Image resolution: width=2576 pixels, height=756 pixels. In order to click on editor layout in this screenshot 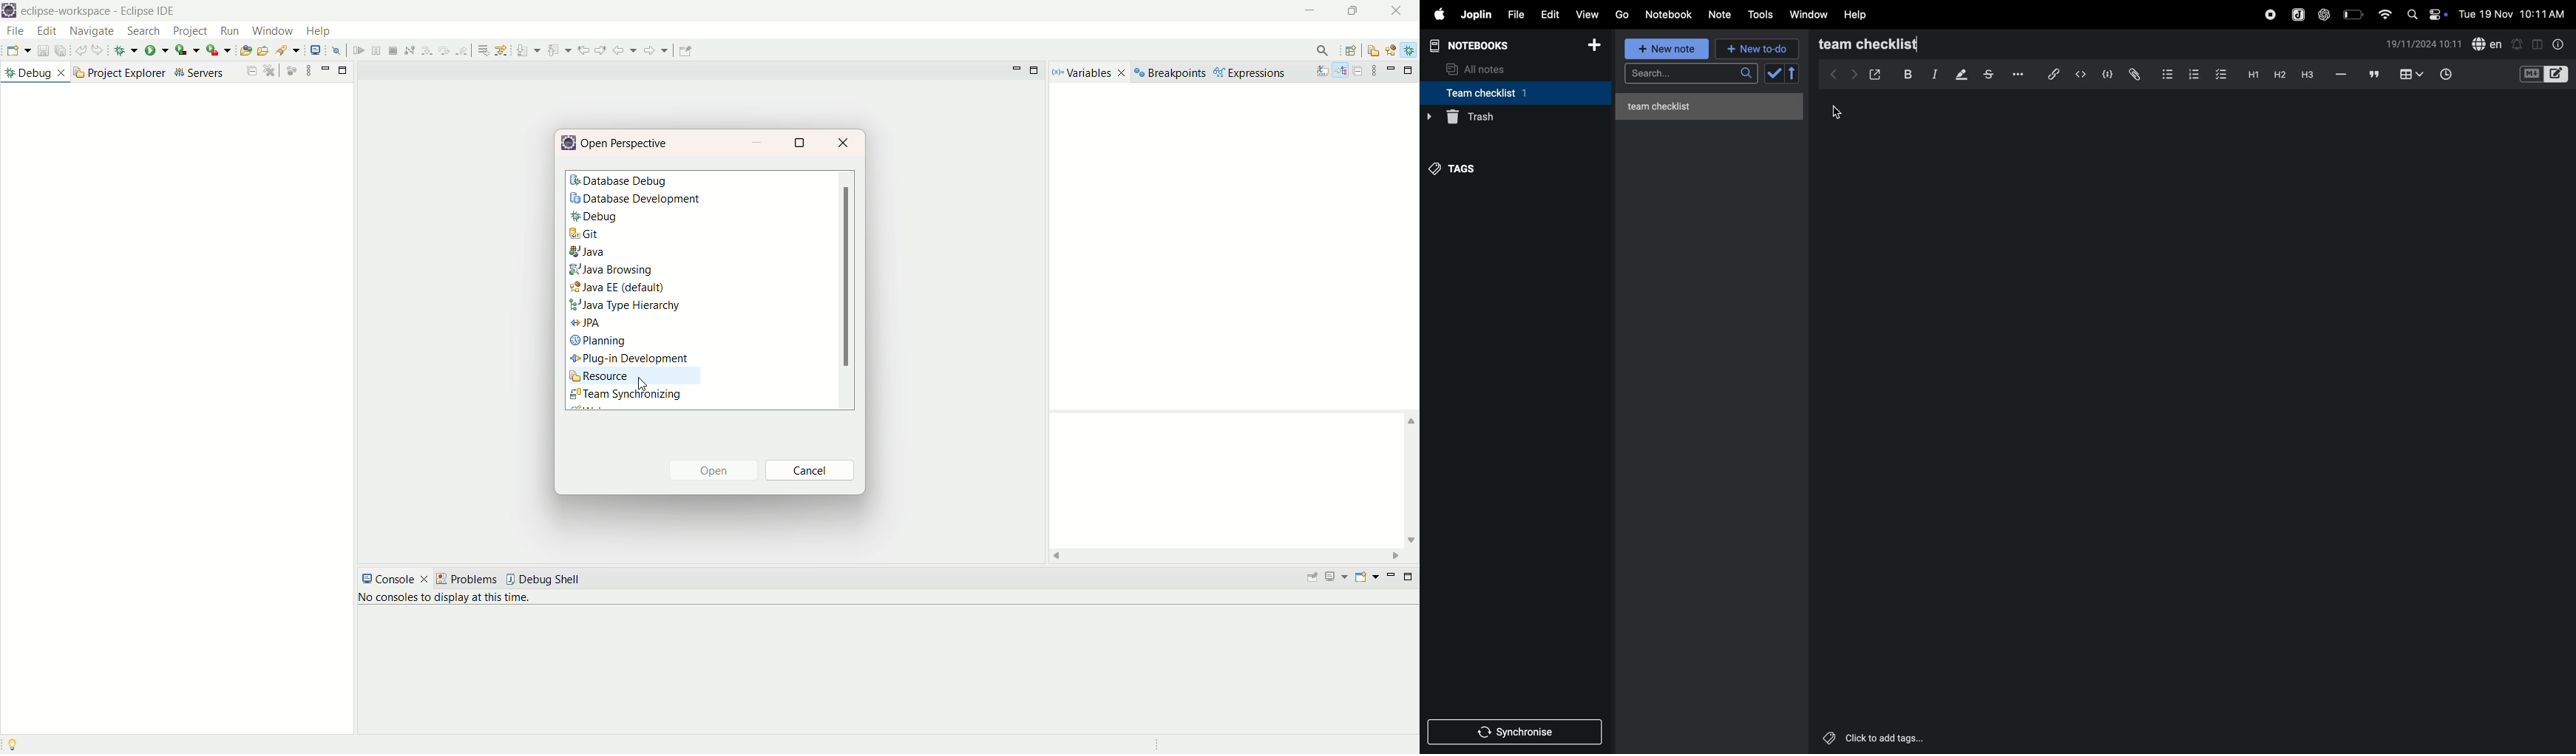, I will do `click(2558, 73)`.